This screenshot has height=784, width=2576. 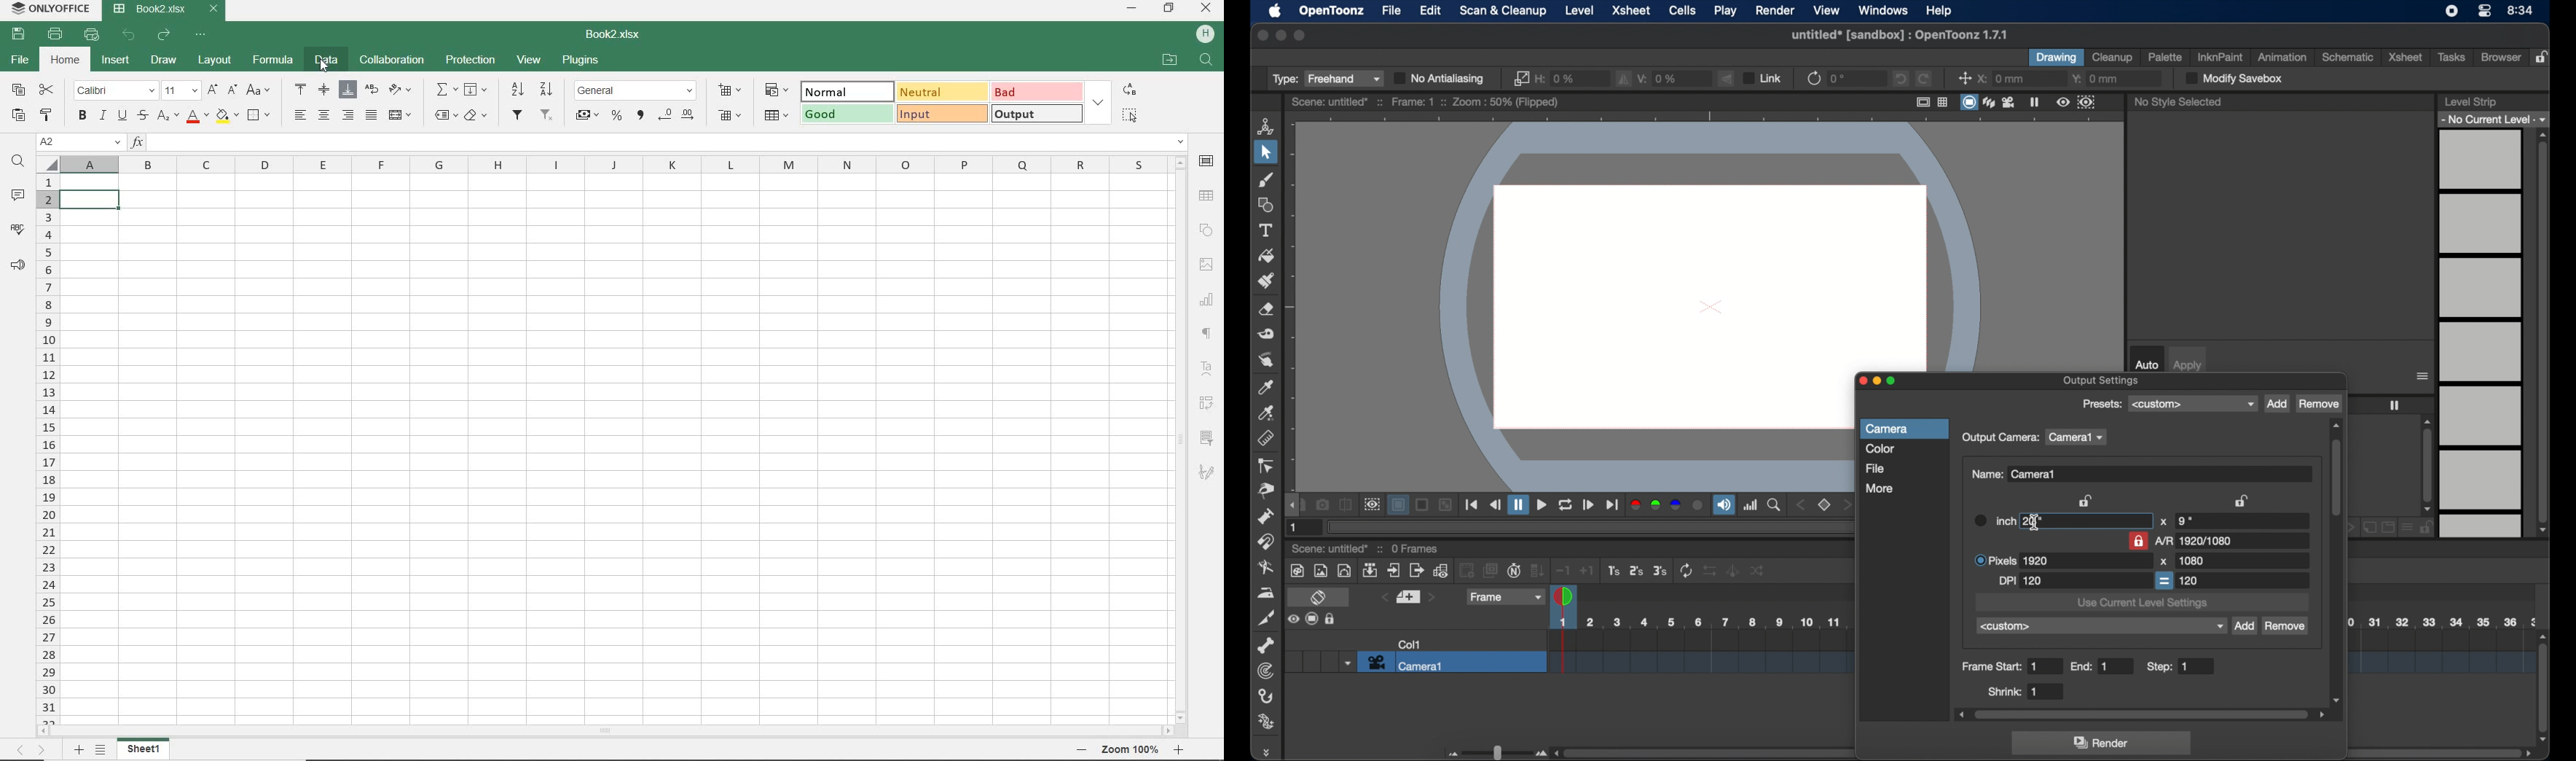 What do you see at coordinates (1037, 114) in the screenshot?
I see `OUTPUT` at bounding box center [1037, 114].